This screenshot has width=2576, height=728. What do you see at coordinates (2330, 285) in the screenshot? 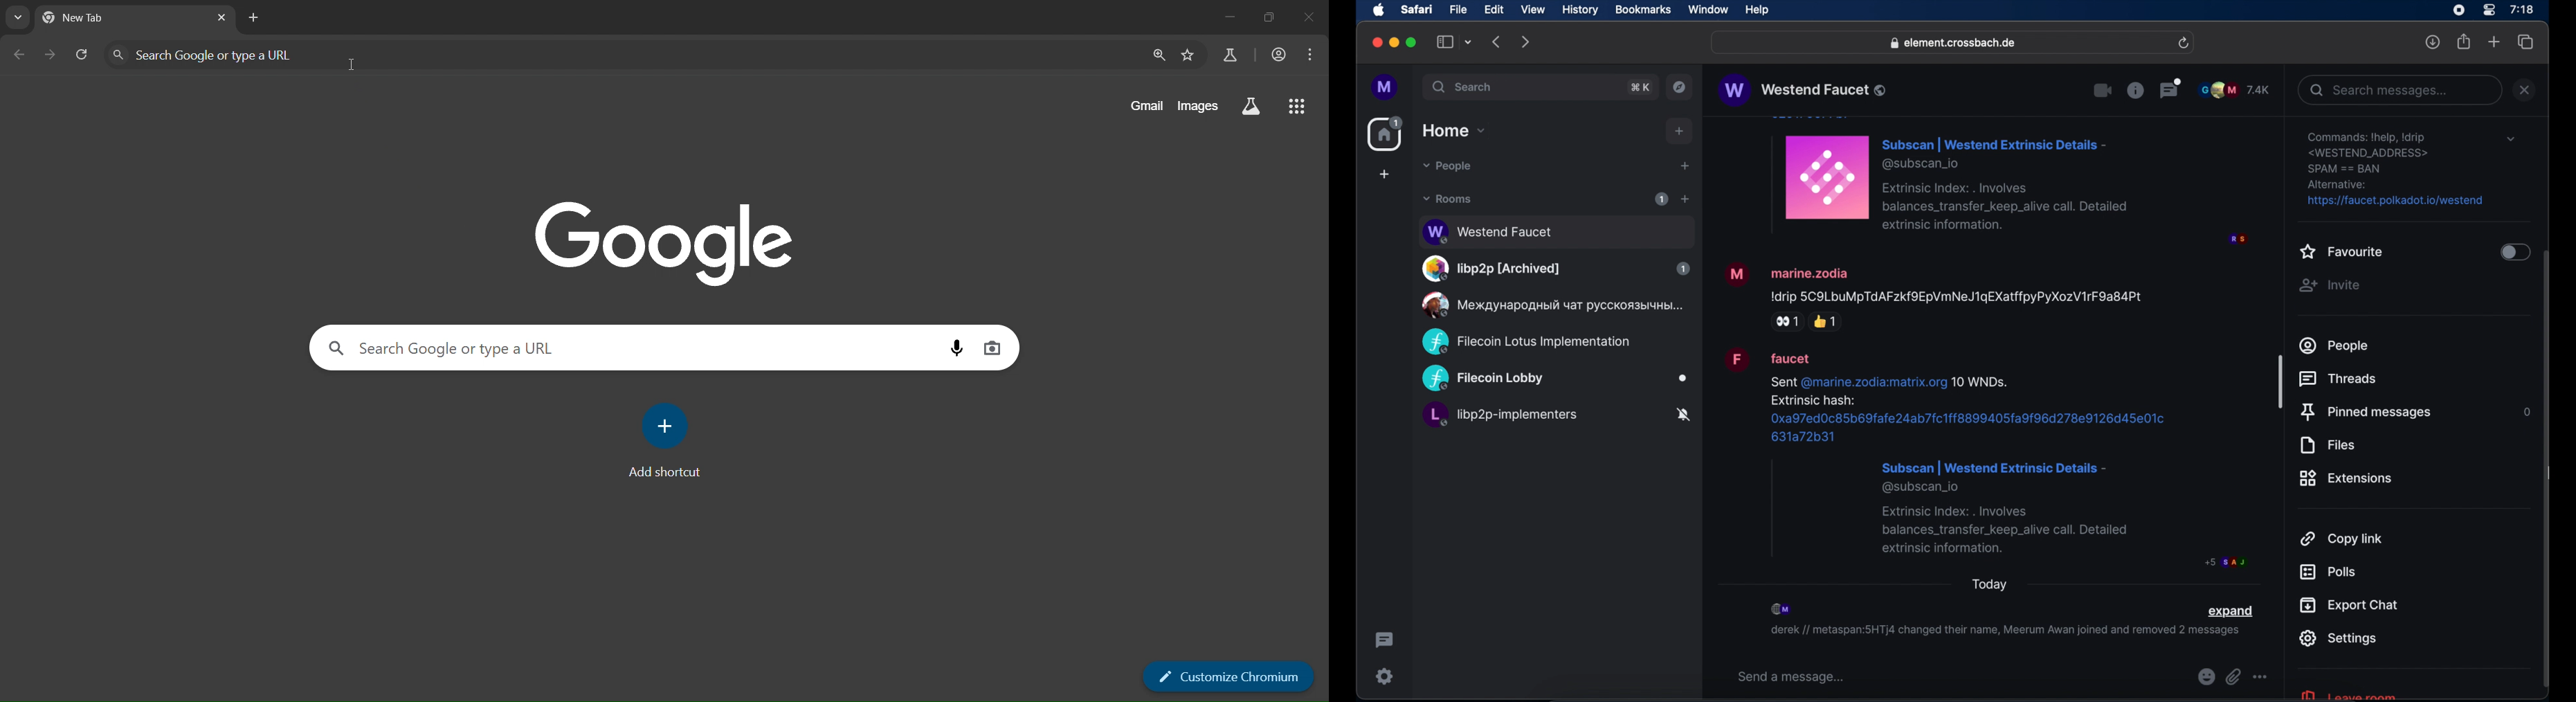
I see `invite` at bounding box center [2330, 285].